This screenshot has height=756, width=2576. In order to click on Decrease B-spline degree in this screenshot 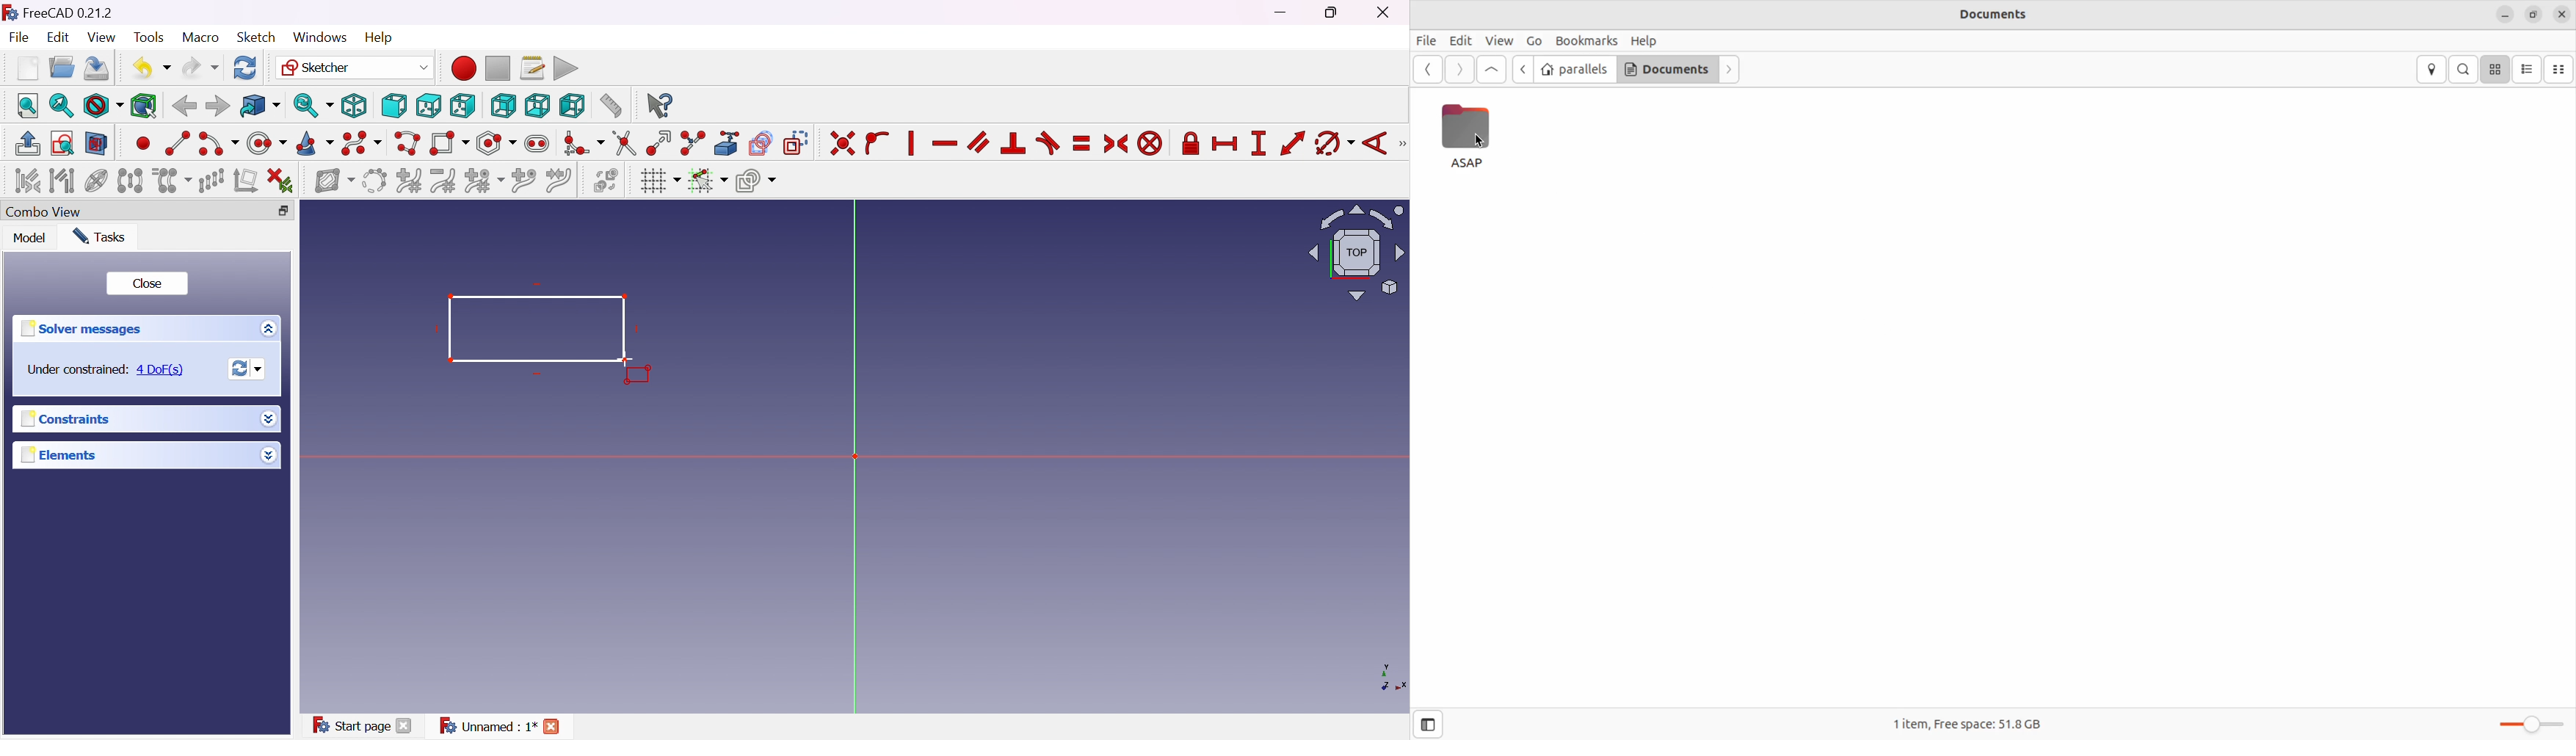, I will do `click(445, 181)`.